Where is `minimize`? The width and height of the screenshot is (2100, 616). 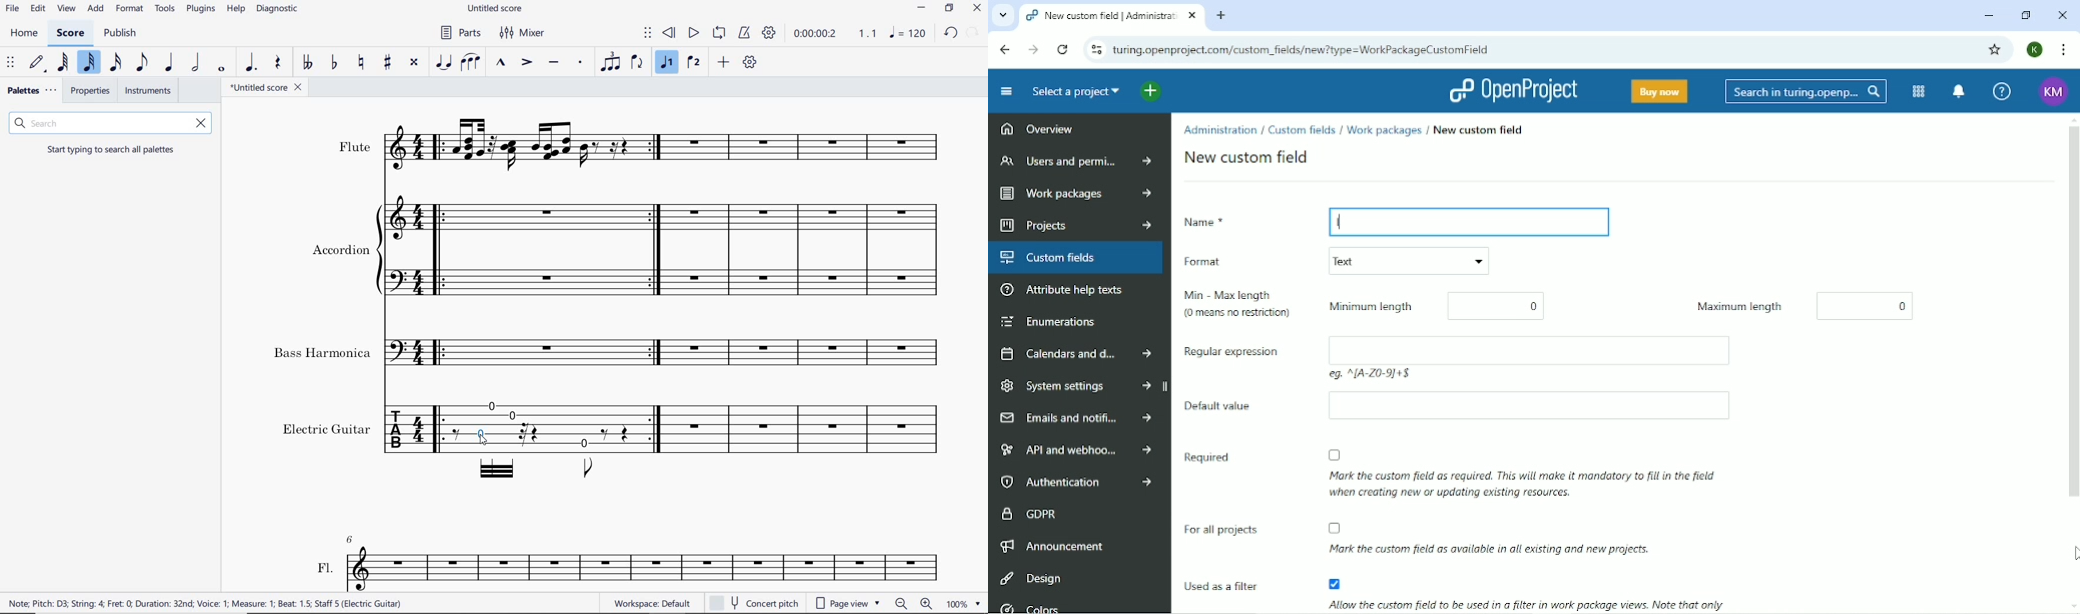
minimize is located at coordinates (922, 8).